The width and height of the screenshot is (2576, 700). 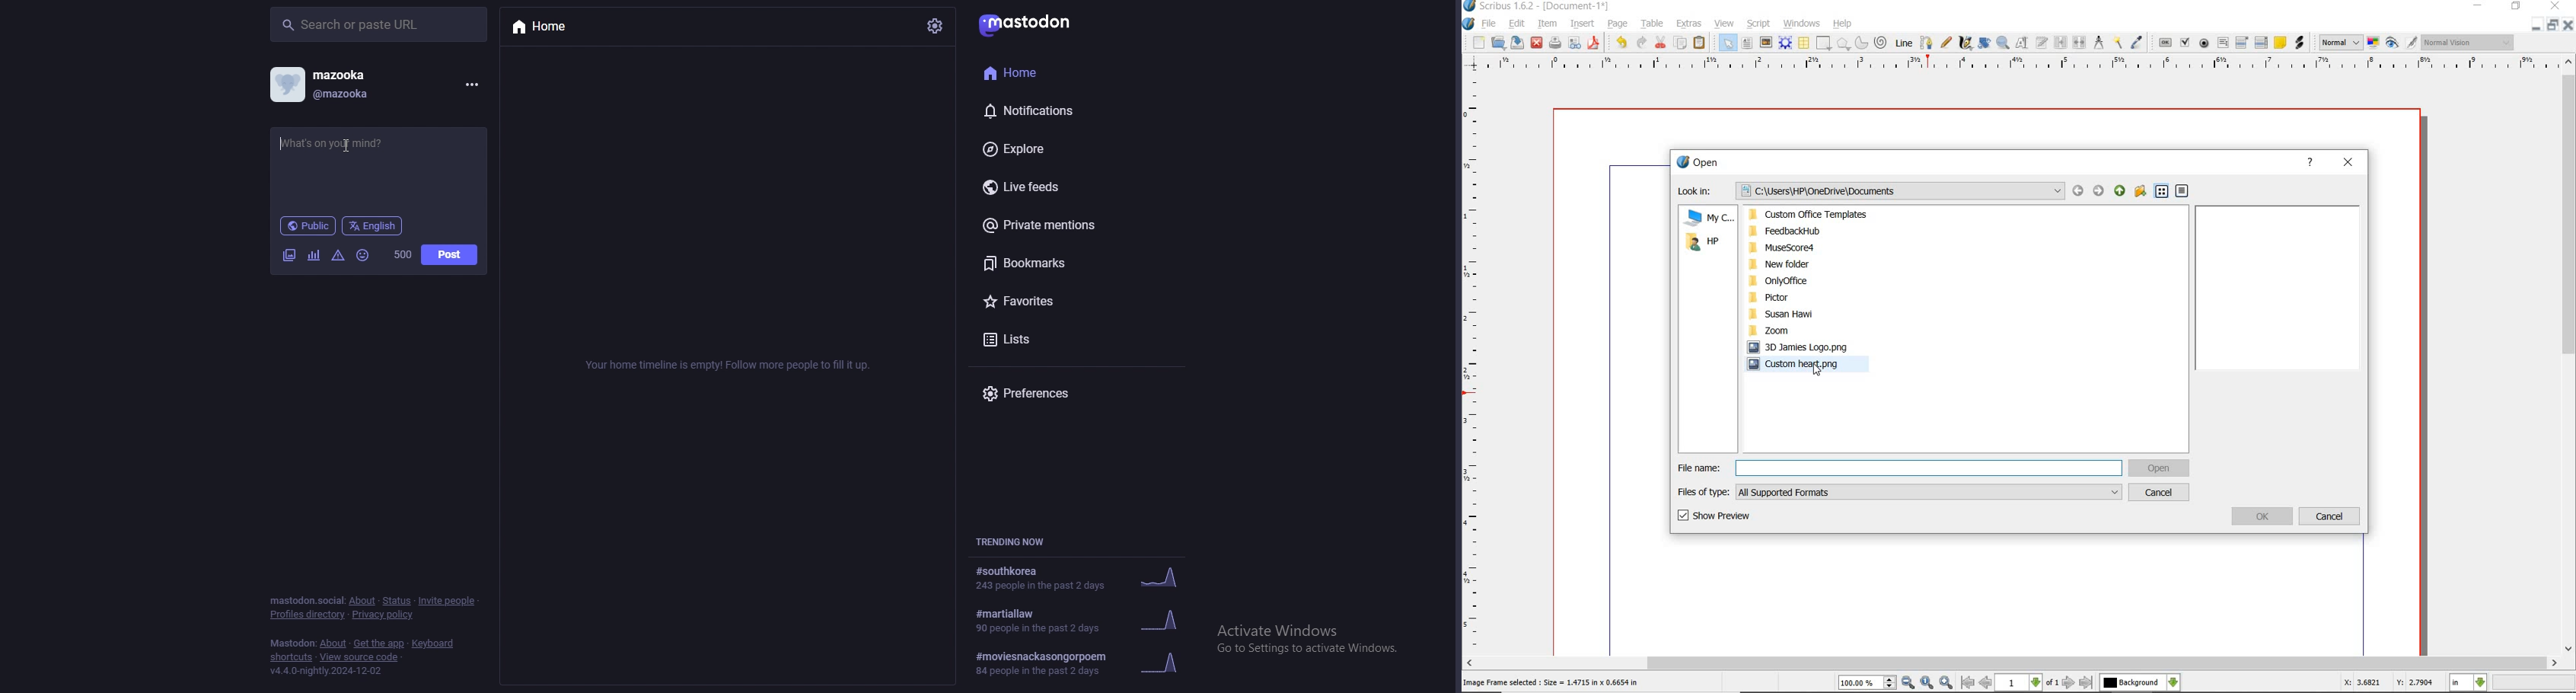 I want to click on mastodon, so click(x=292, y=643).